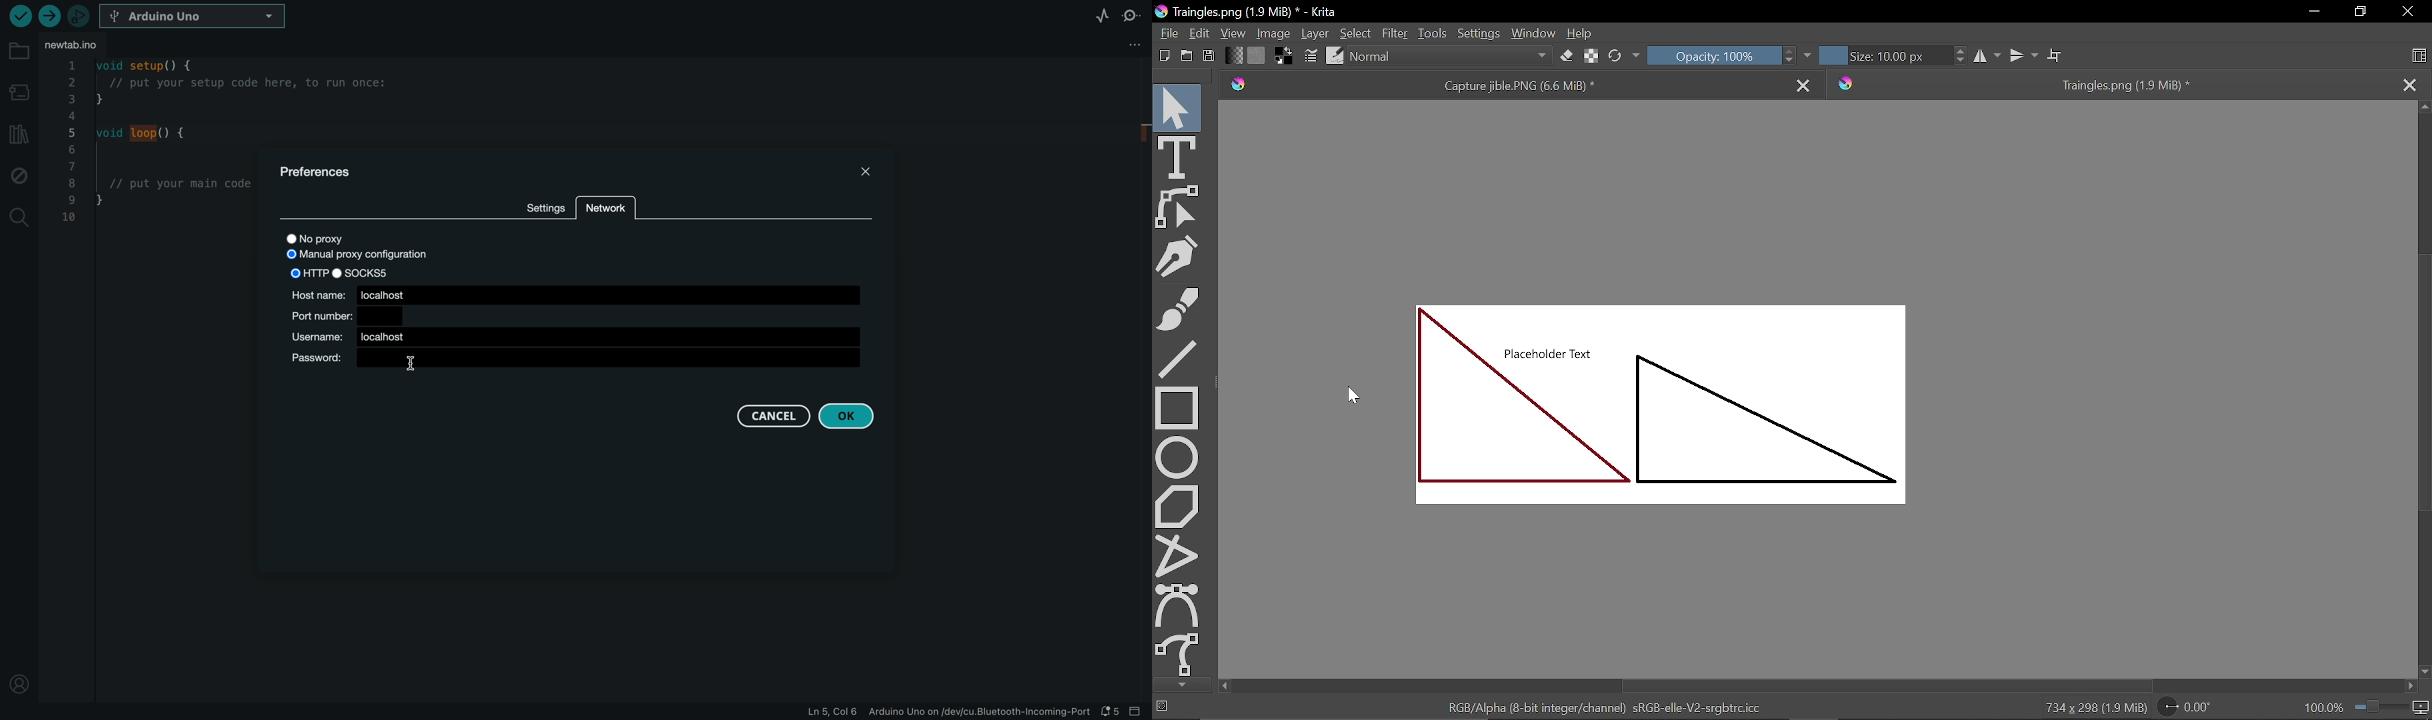 This screenshot has height=728, width=2436. Describe the element at coordinates (1501, 84) in the screenshot. I see `Current tab` at that location.